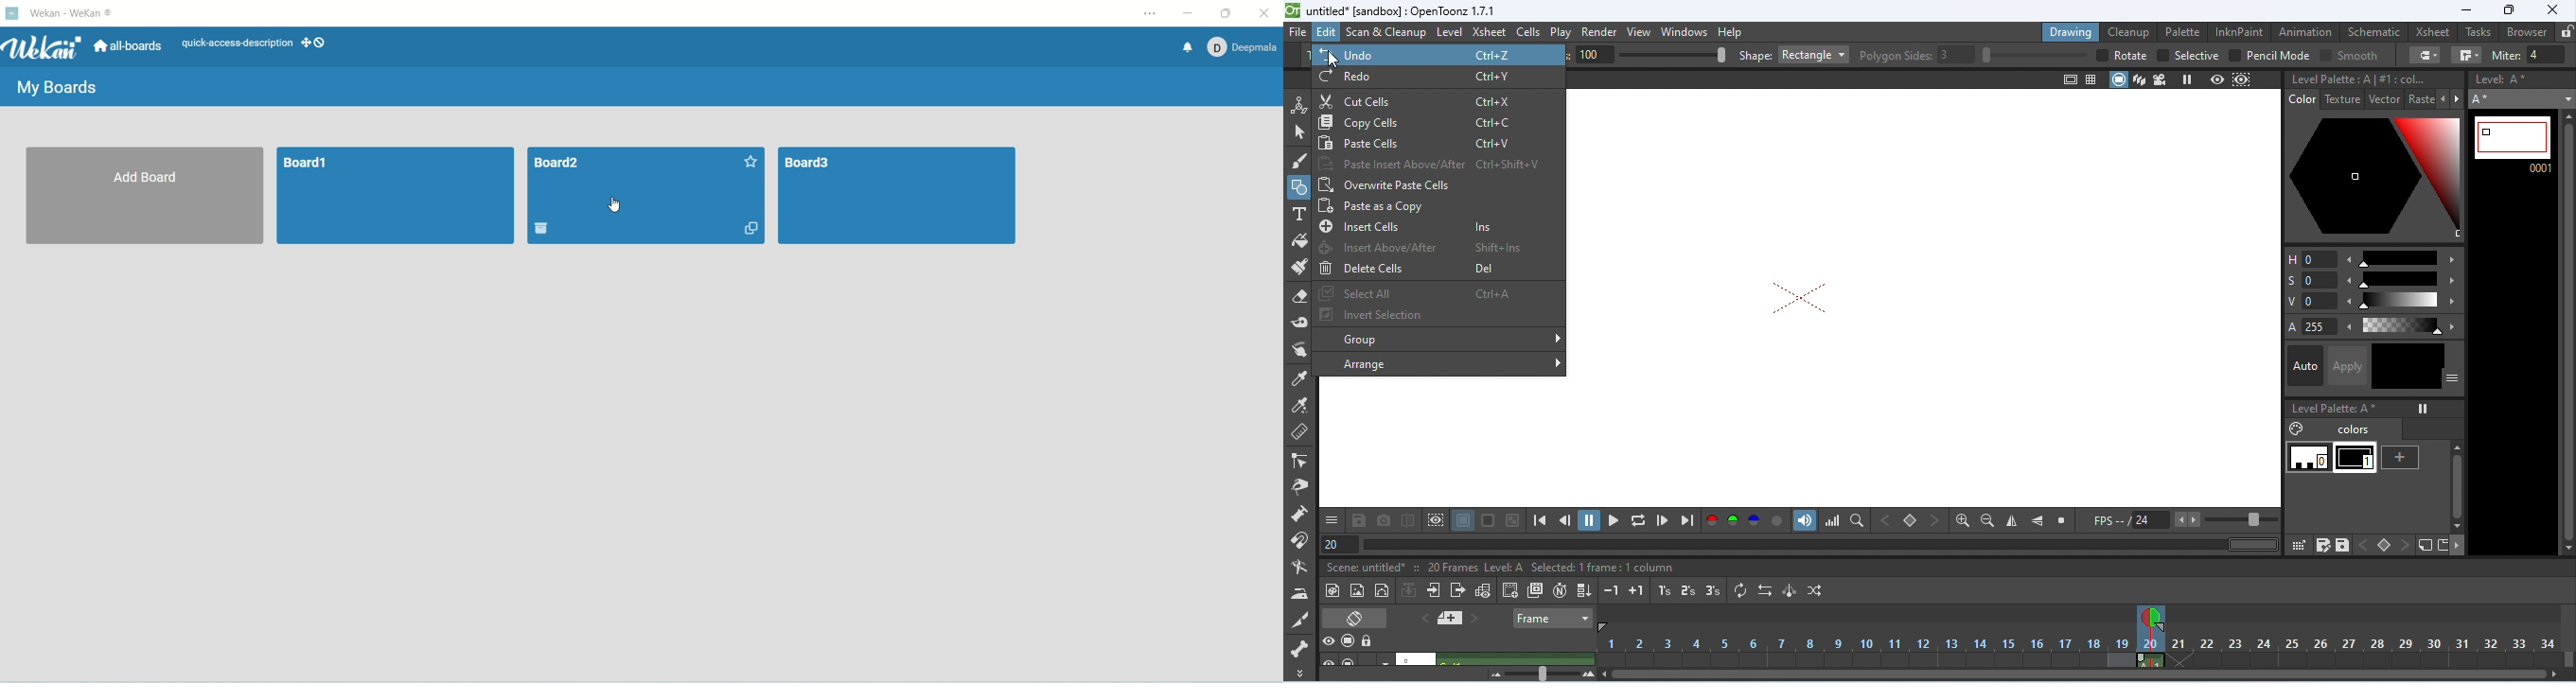 This screenshot has width=2576, height=700. What do you see at coordinates (1963, 521) in the screenshot?
I see `zoom in` at bounding box center [1963, 521].